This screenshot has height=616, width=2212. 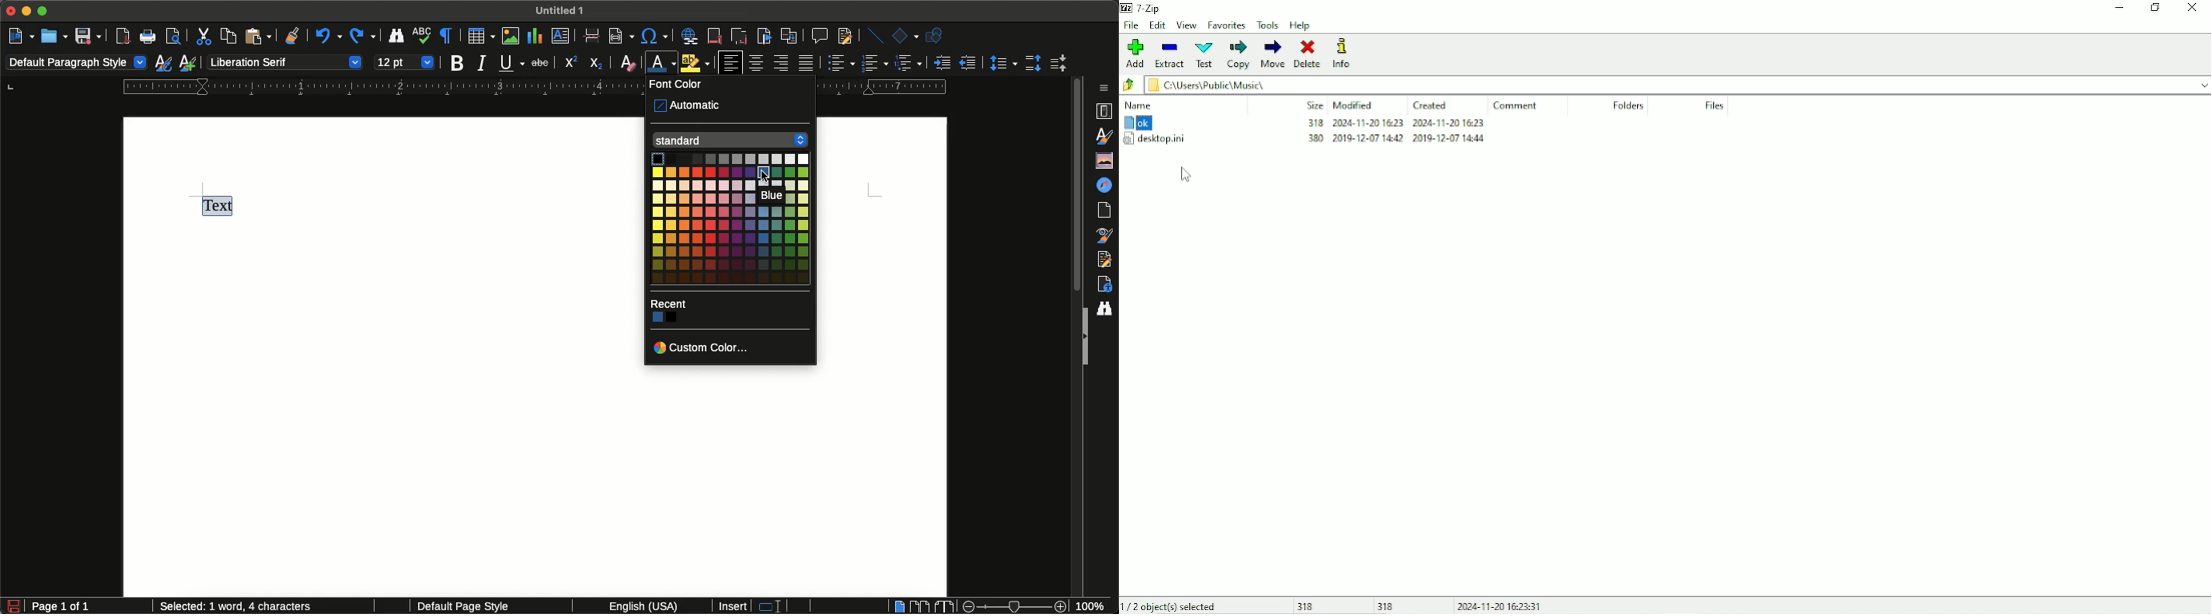 What do you see at coordinates (535, 36) in the screenshot?
I see `Insert chart` at bounding box center [535, 36].